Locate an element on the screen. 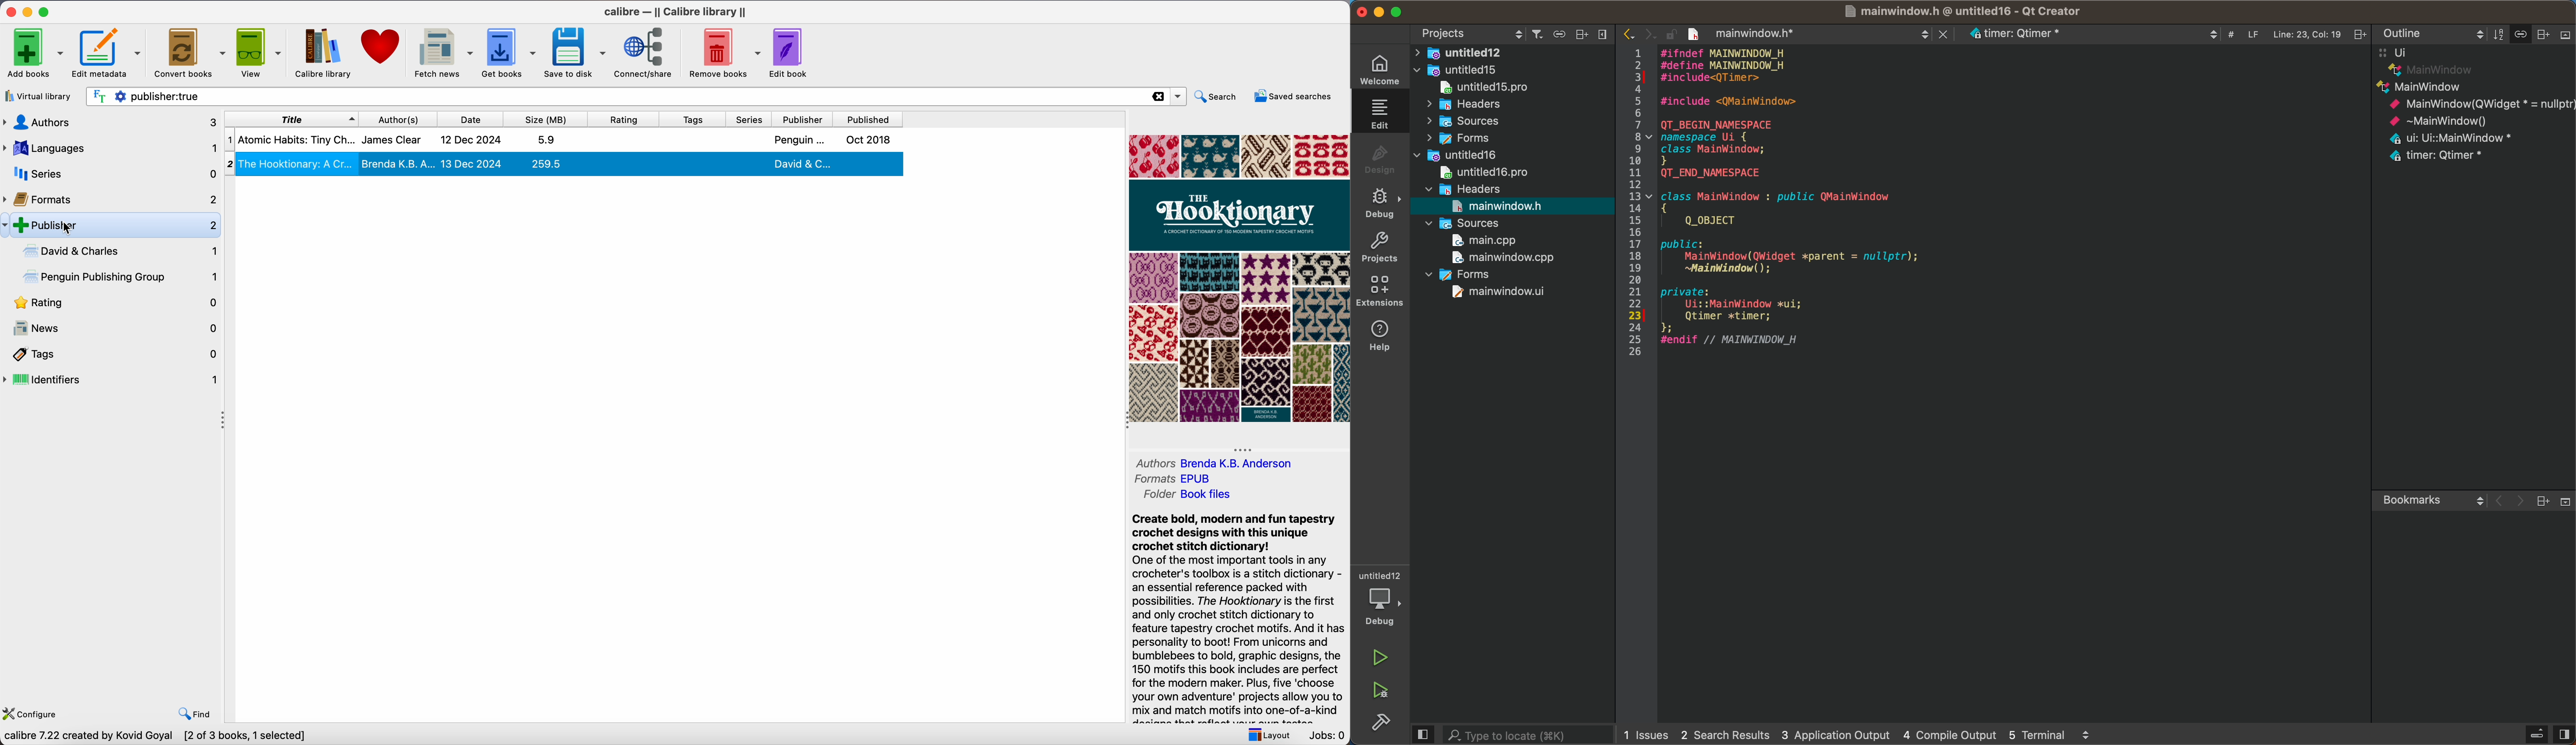 Image resolution: width=2576 pixels, height=756 pixels. David & Charles is located at coordinates (119, 251).